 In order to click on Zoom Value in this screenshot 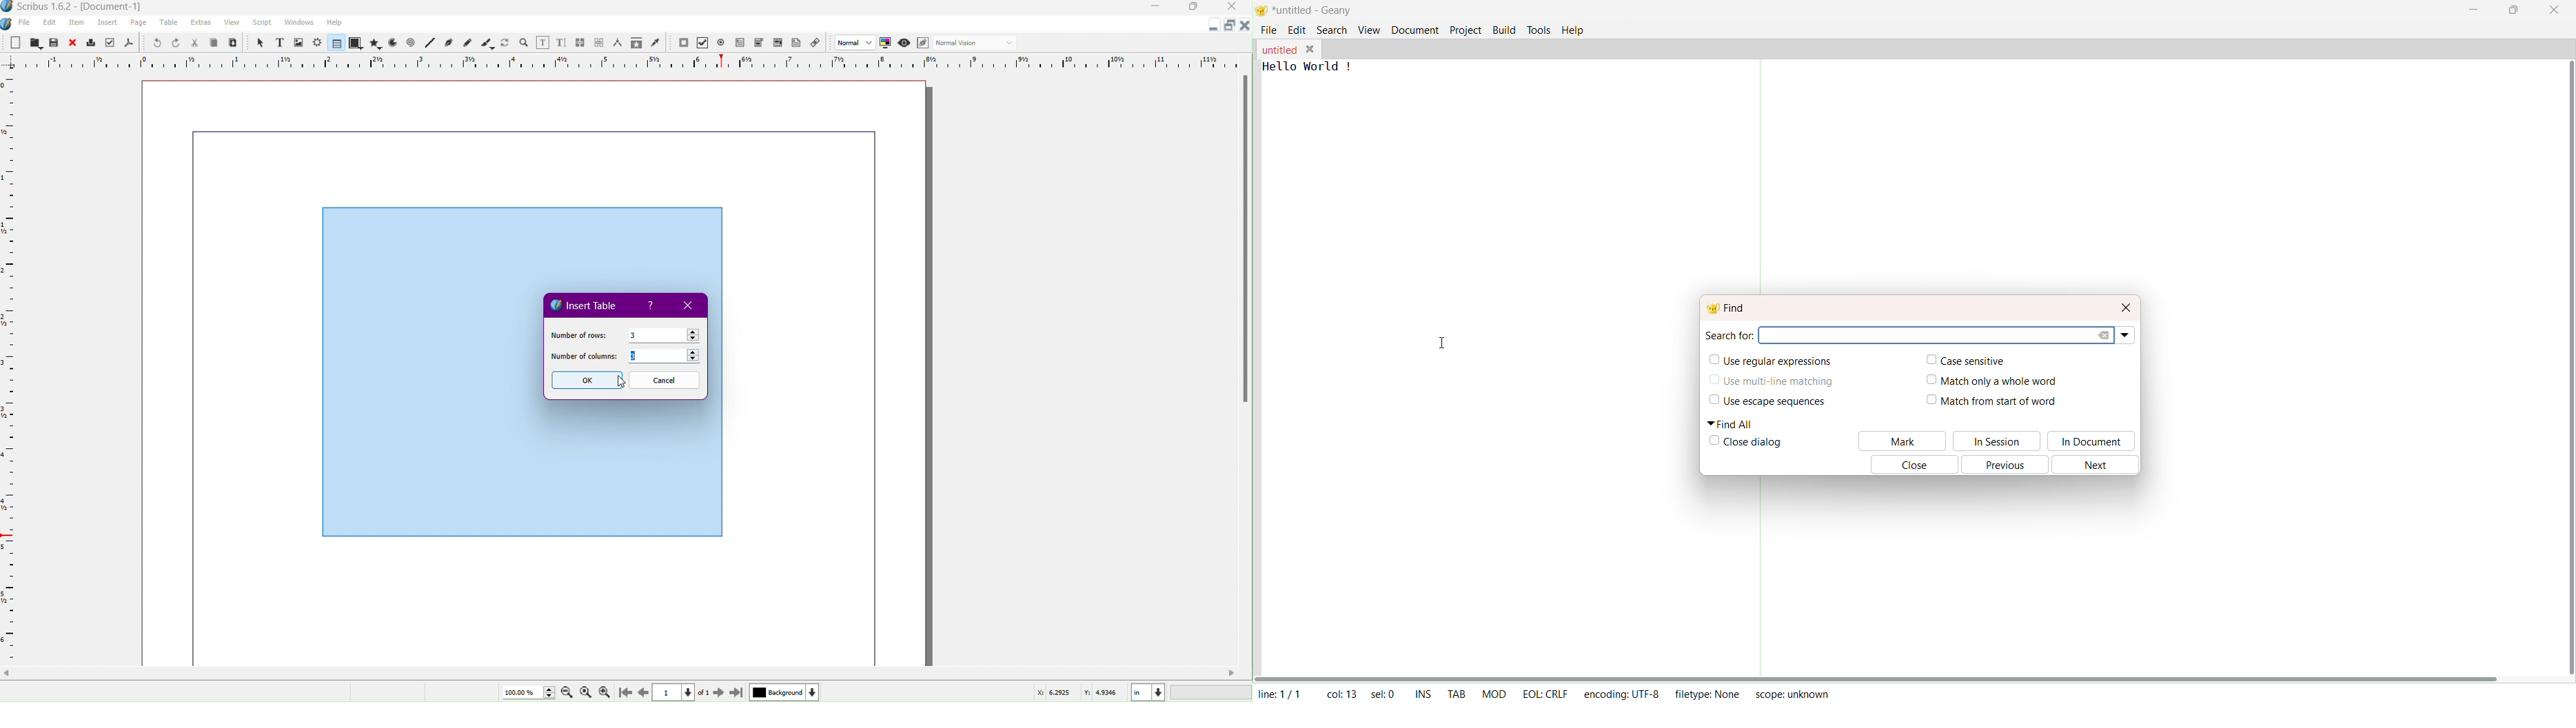, I will do `click(526, 691)`.